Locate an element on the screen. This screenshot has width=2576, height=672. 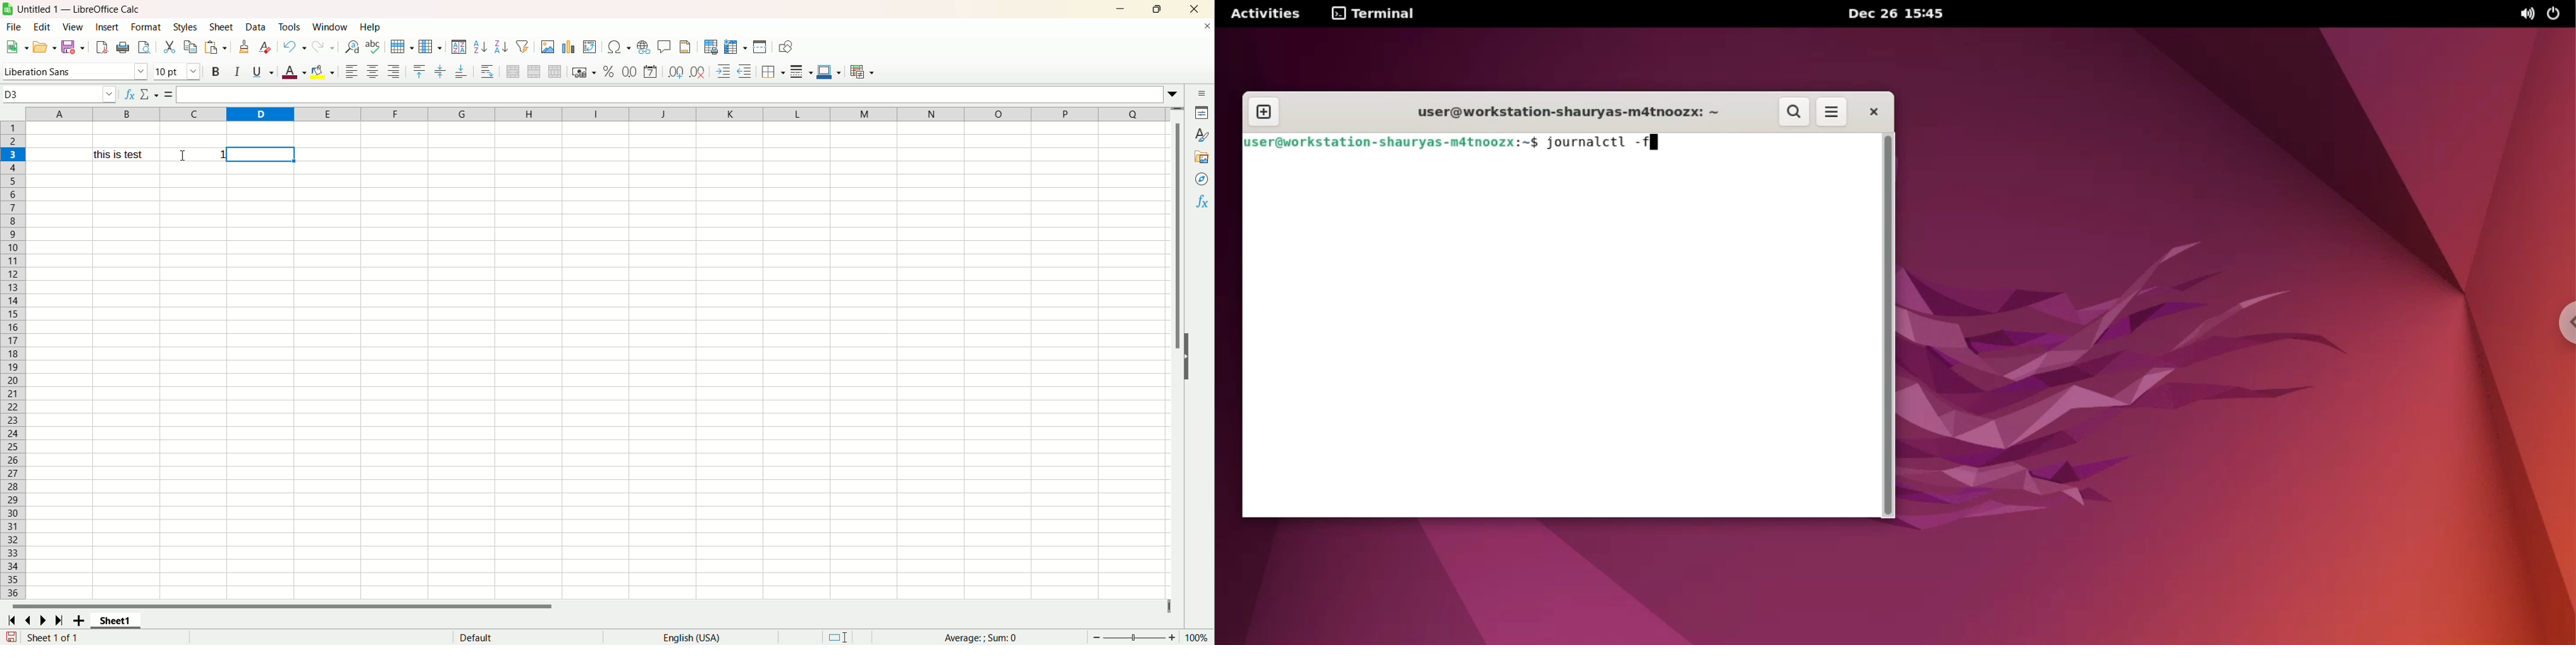
sheet name is located at coordinates (116, 621).